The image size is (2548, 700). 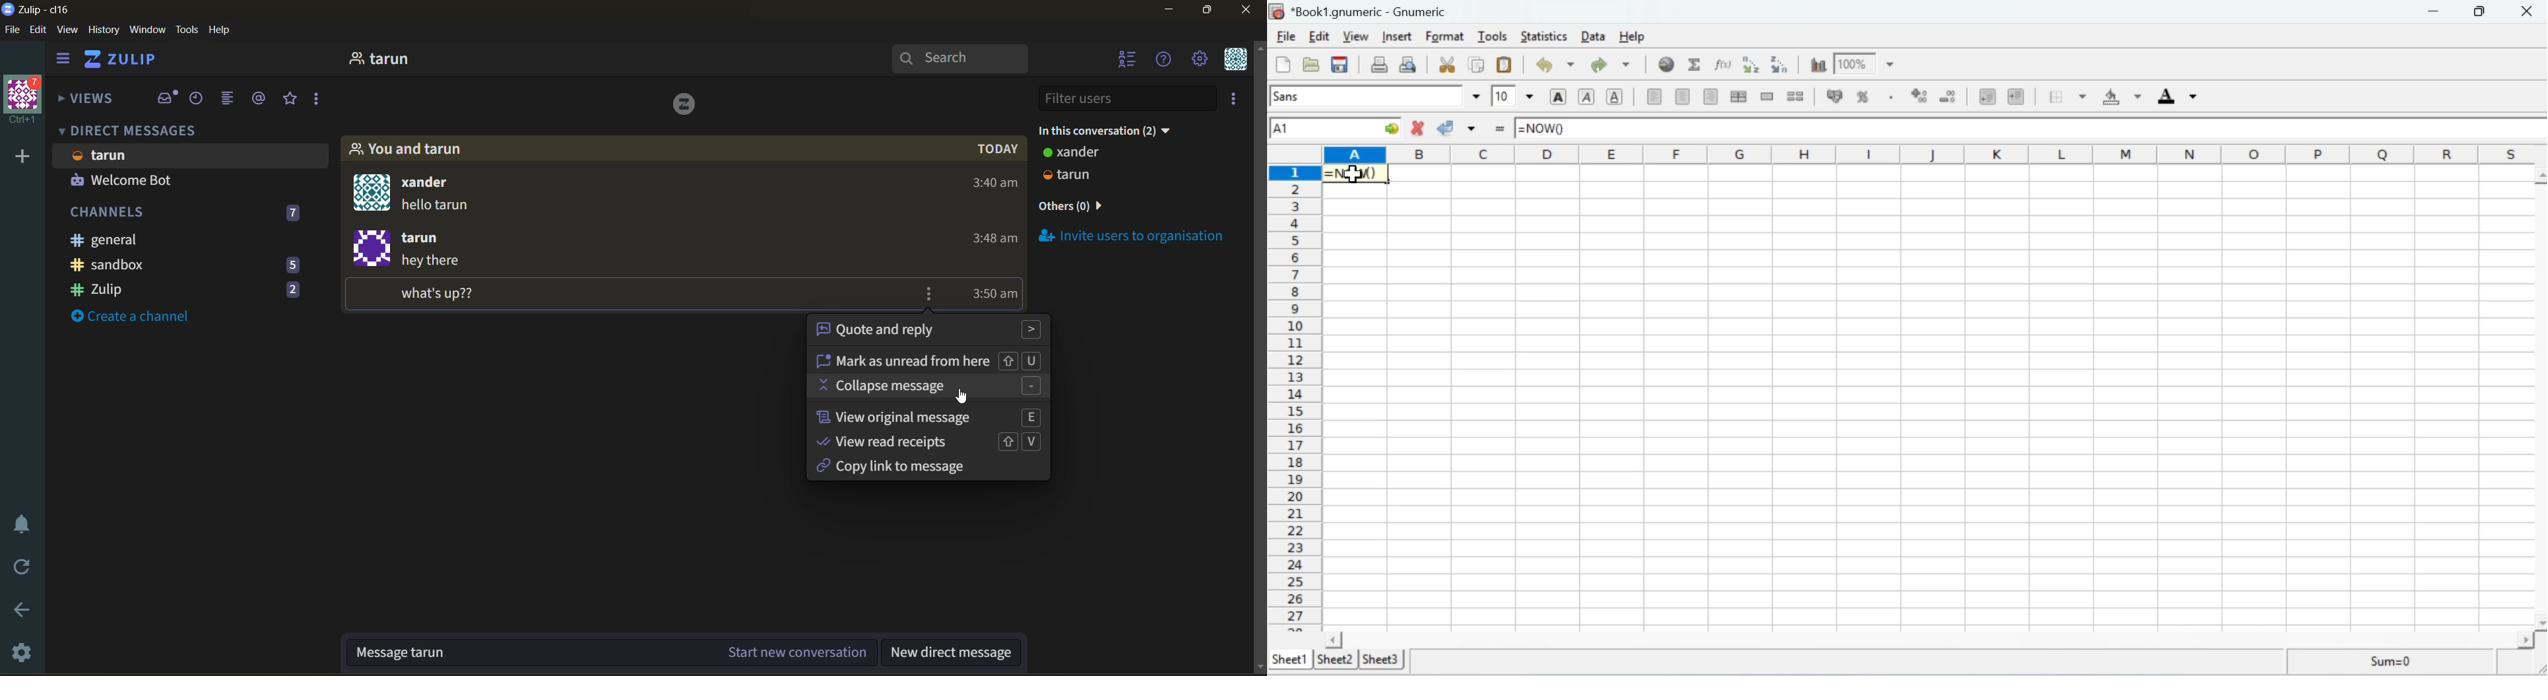 What do you see at coordinates (2122, 99) in the screenshot?
I see `Background` at bounding box center [2122, 99].